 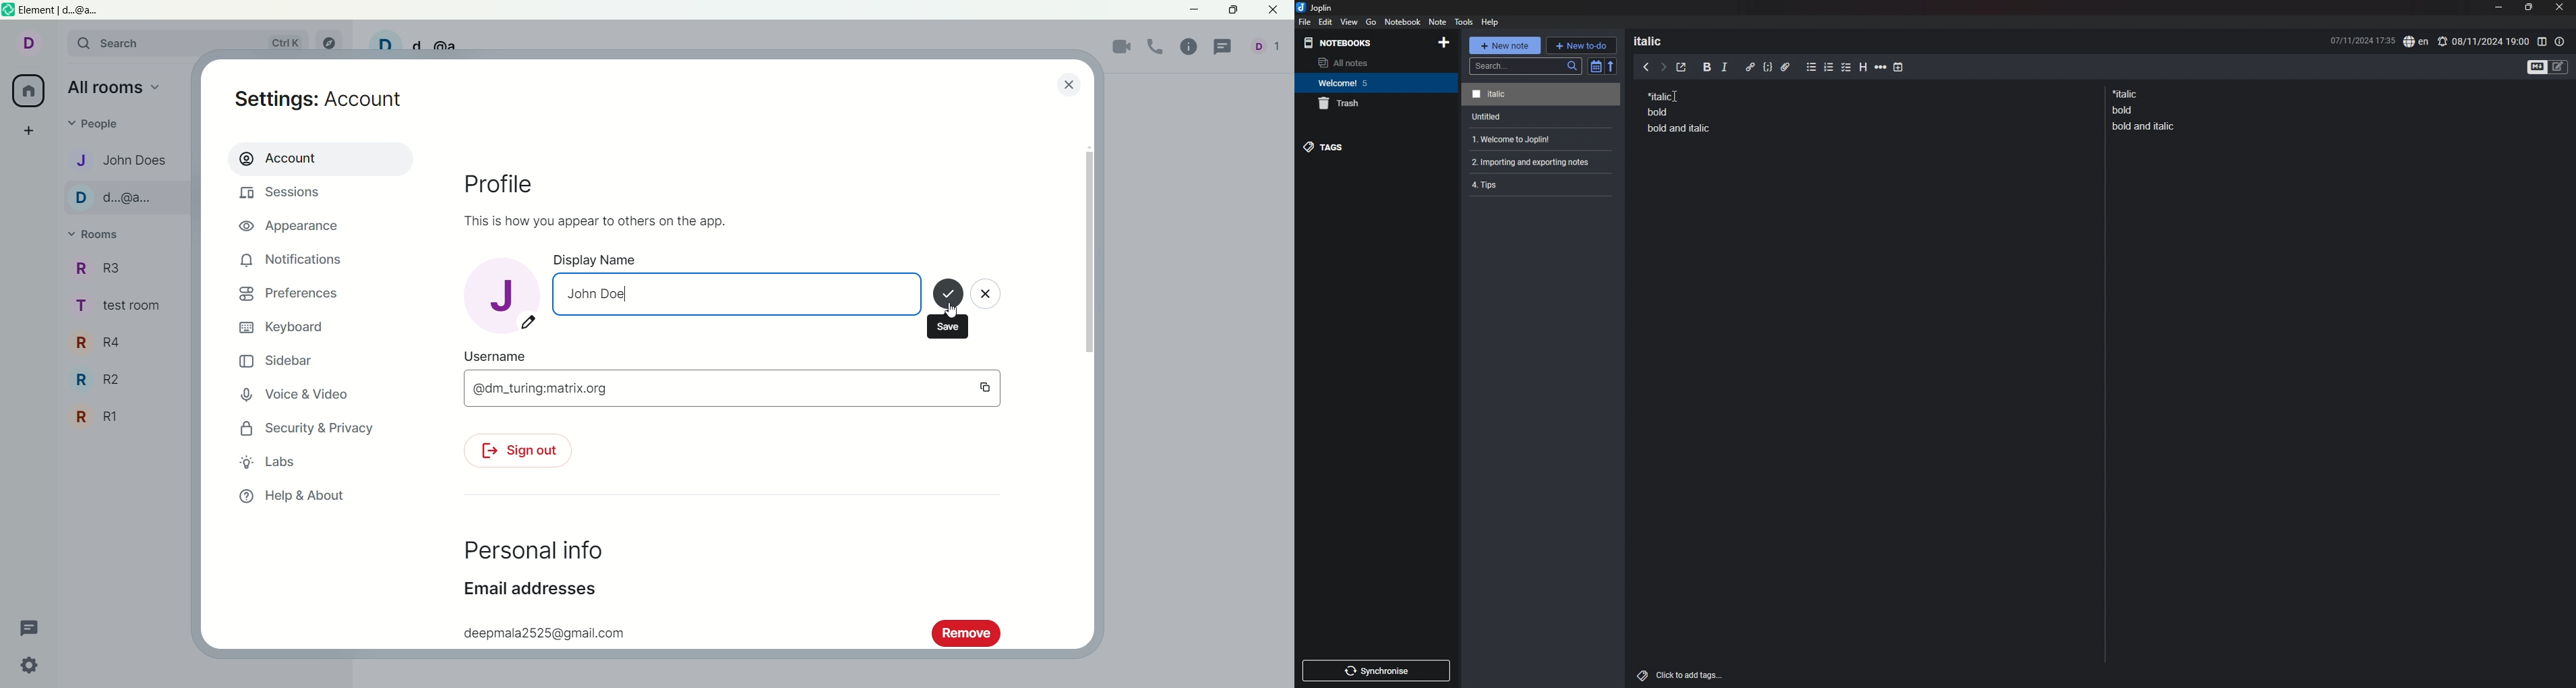 I want to click on profile, so click(x=511, y=188).